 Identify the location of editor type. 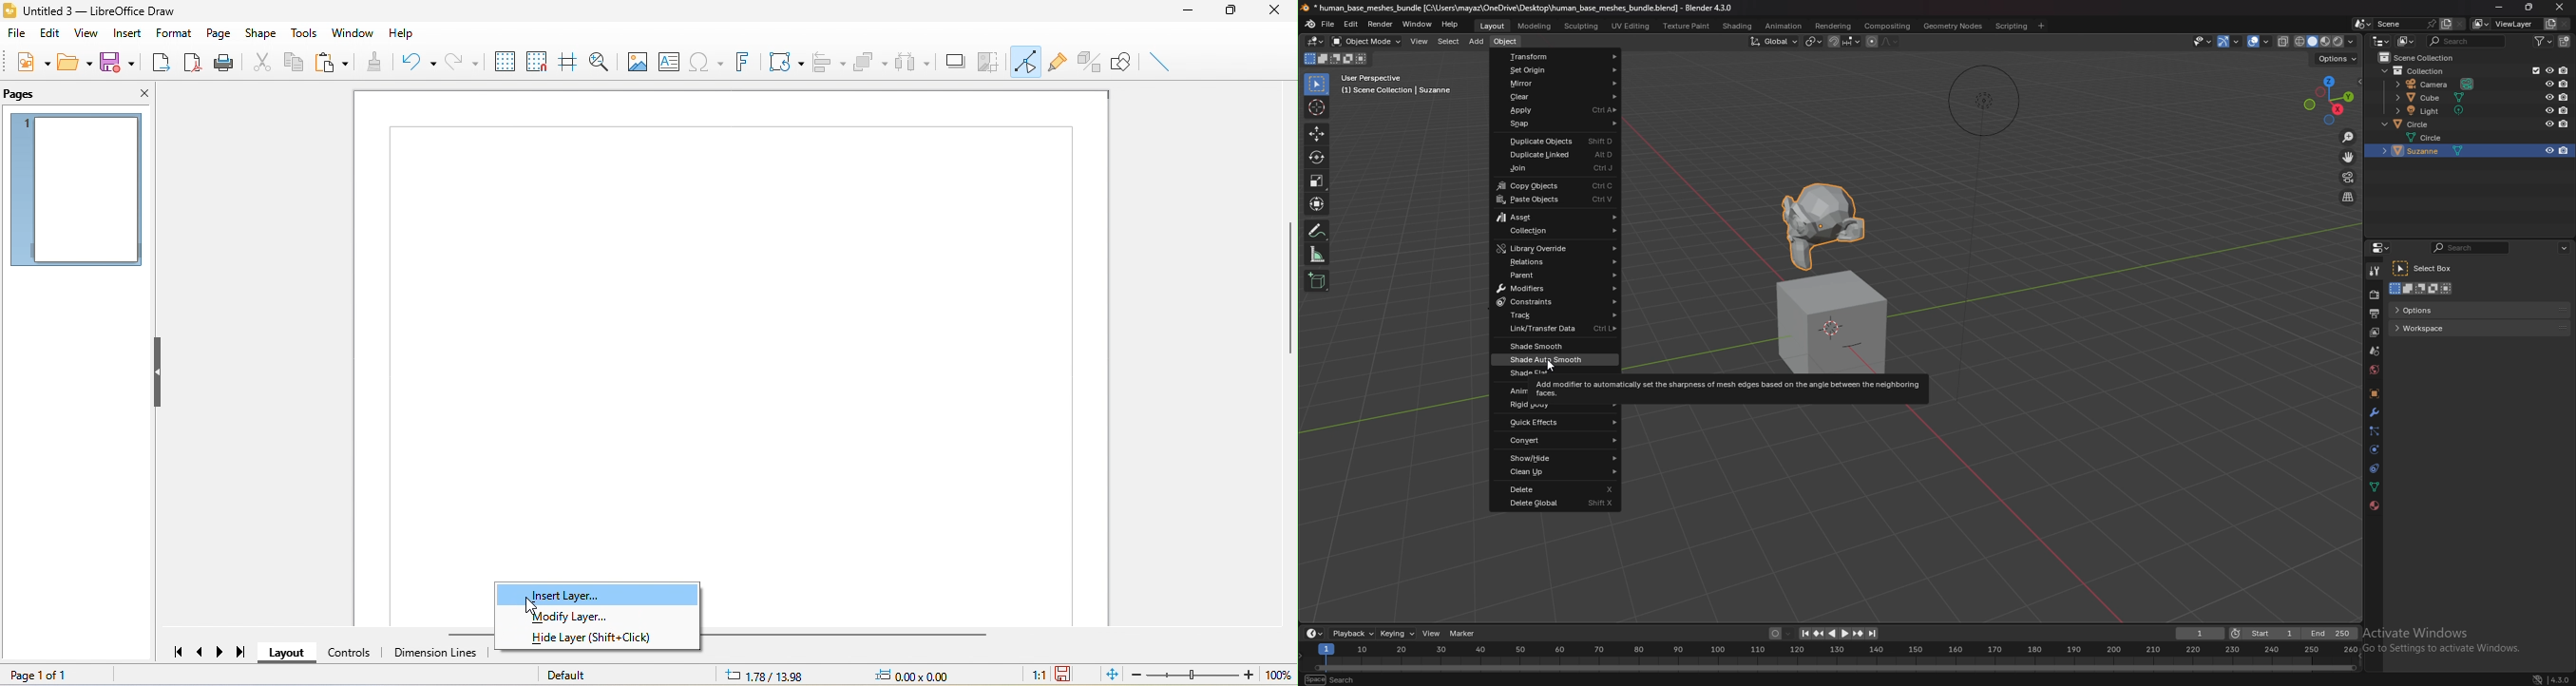
(1315, 633).